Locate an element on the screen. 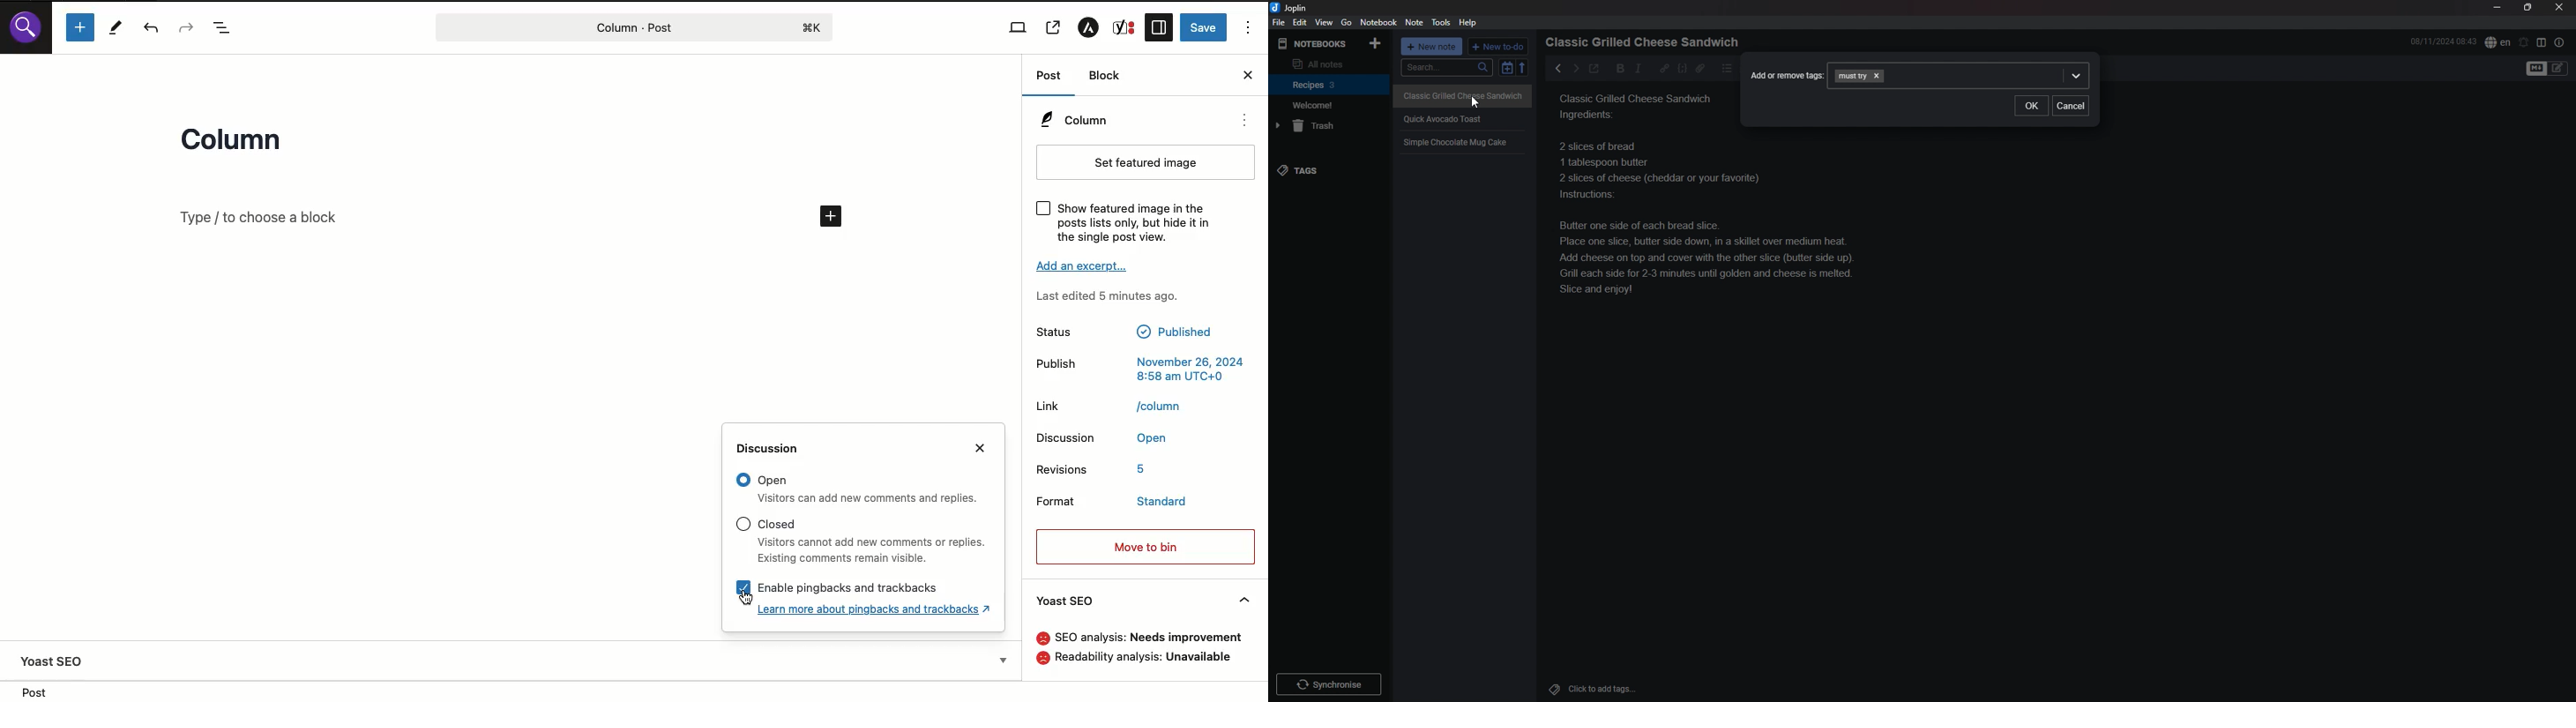  file is located at coordinates (1278, 23).